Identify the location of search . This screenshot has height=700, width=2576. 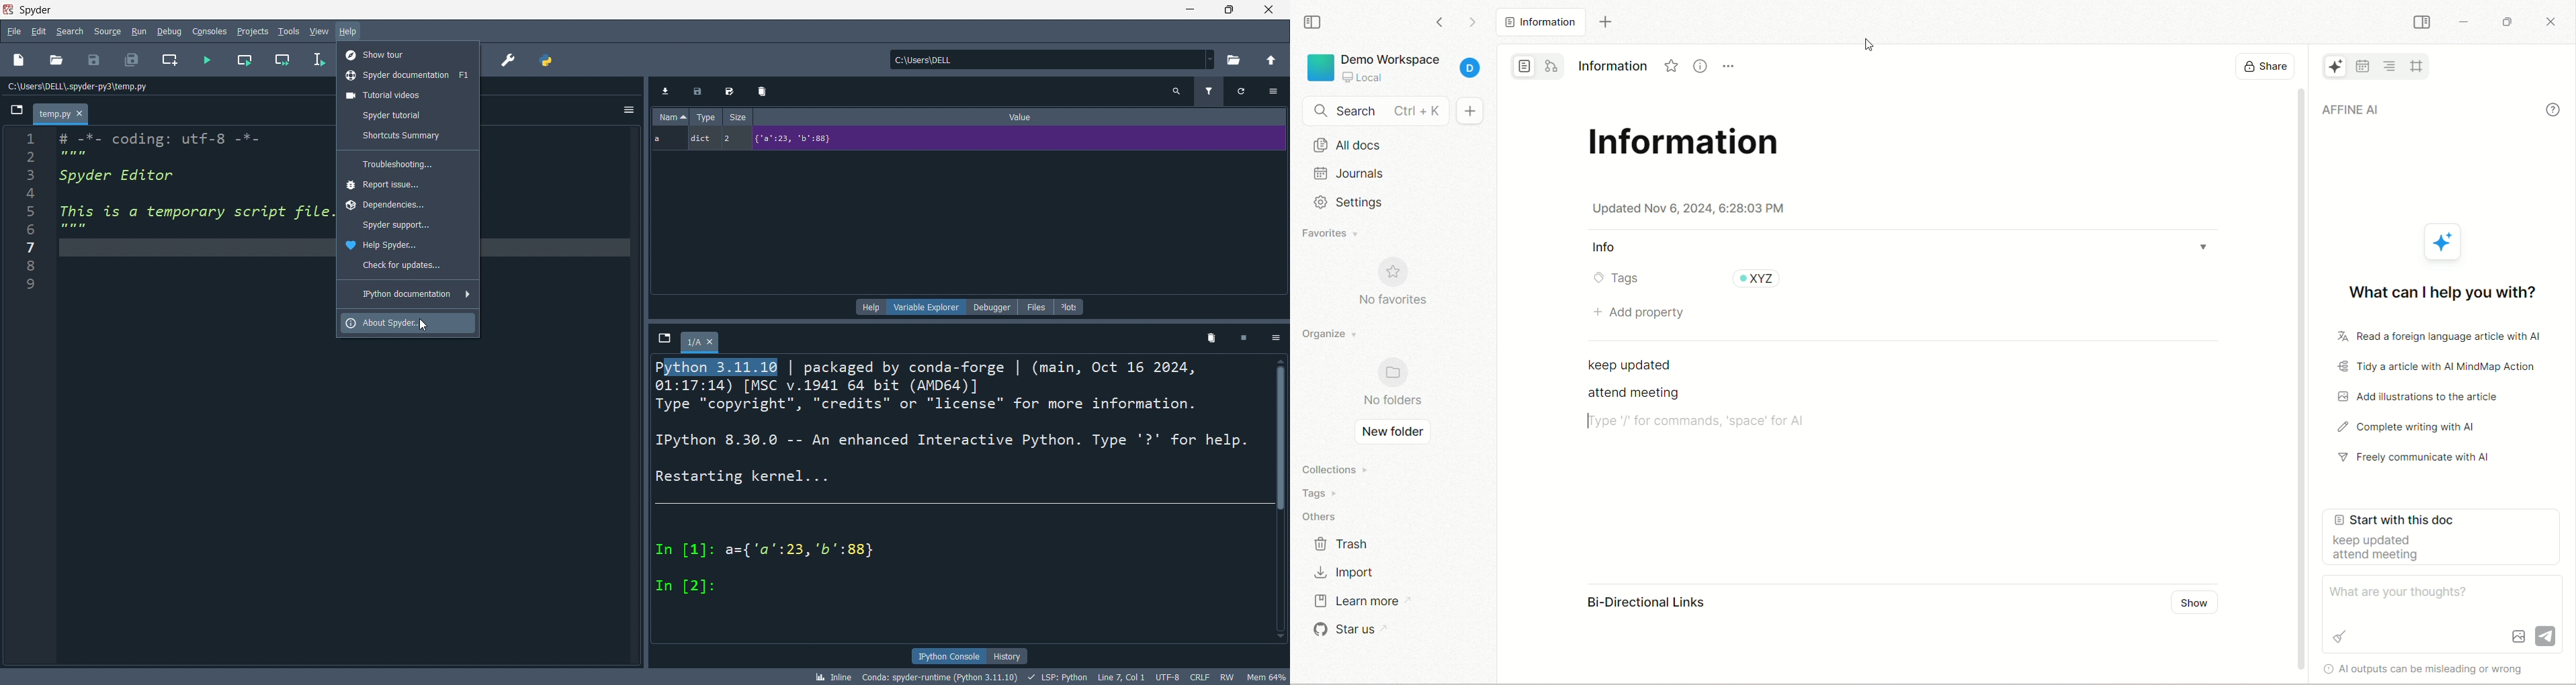
(71, 32).